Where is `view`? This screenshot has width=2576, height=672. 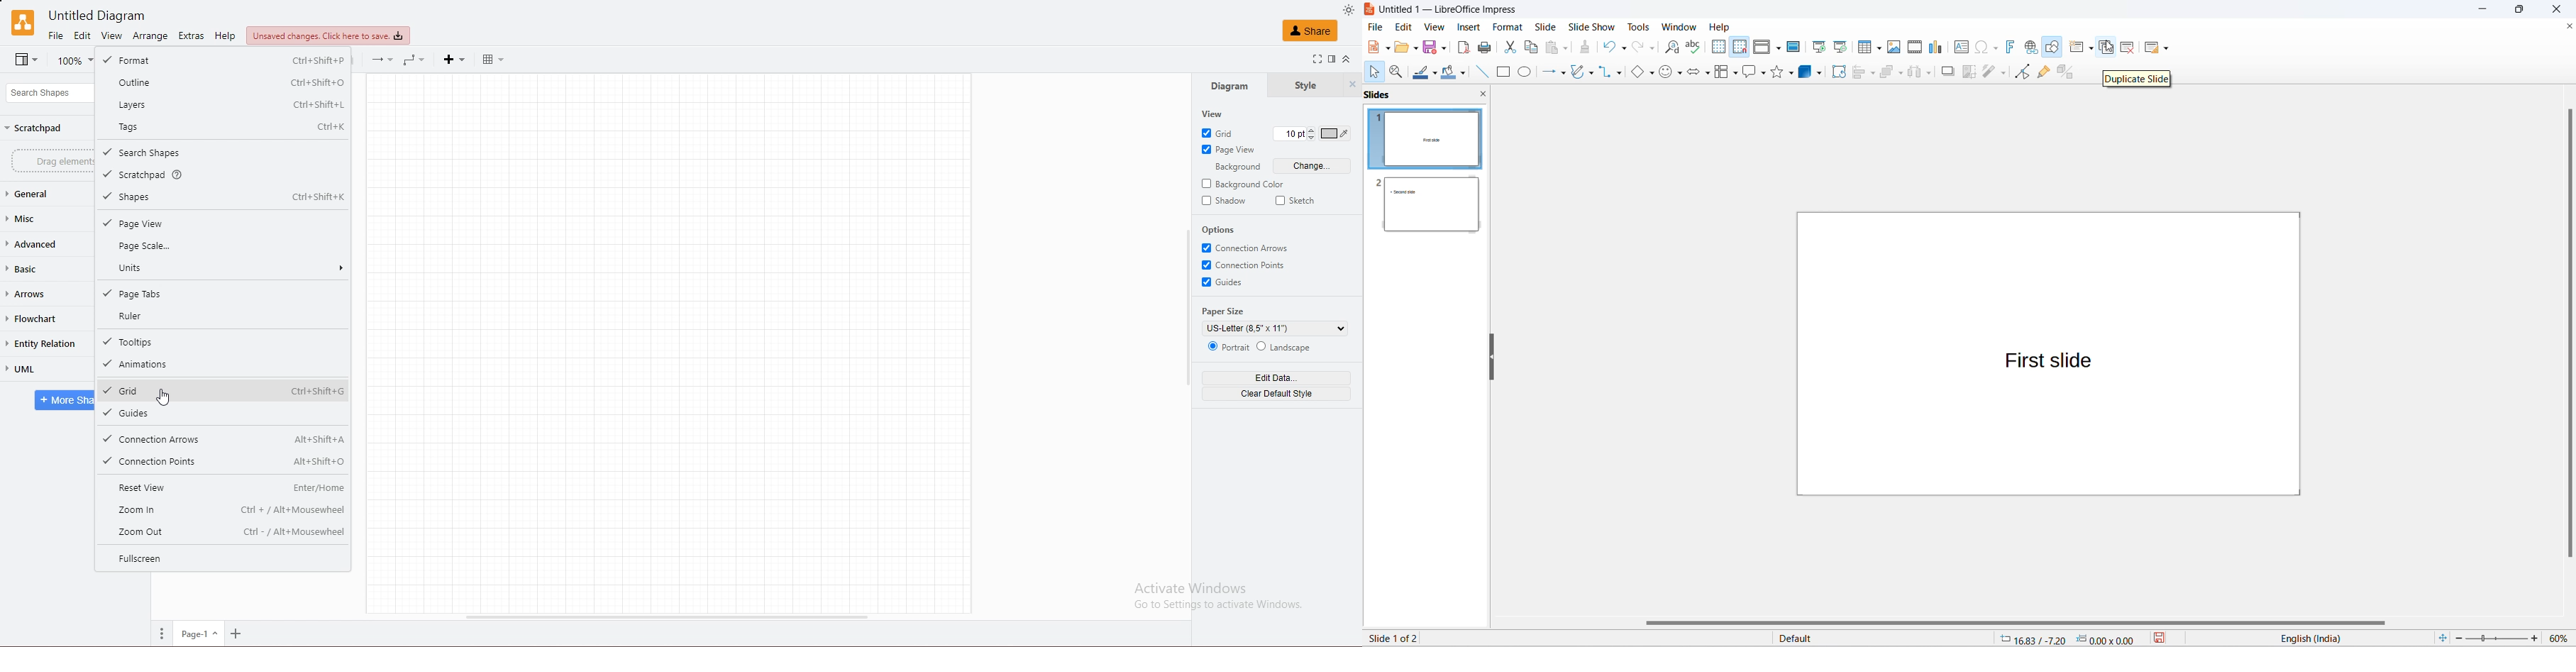
view is located at coordinates (111, 36).